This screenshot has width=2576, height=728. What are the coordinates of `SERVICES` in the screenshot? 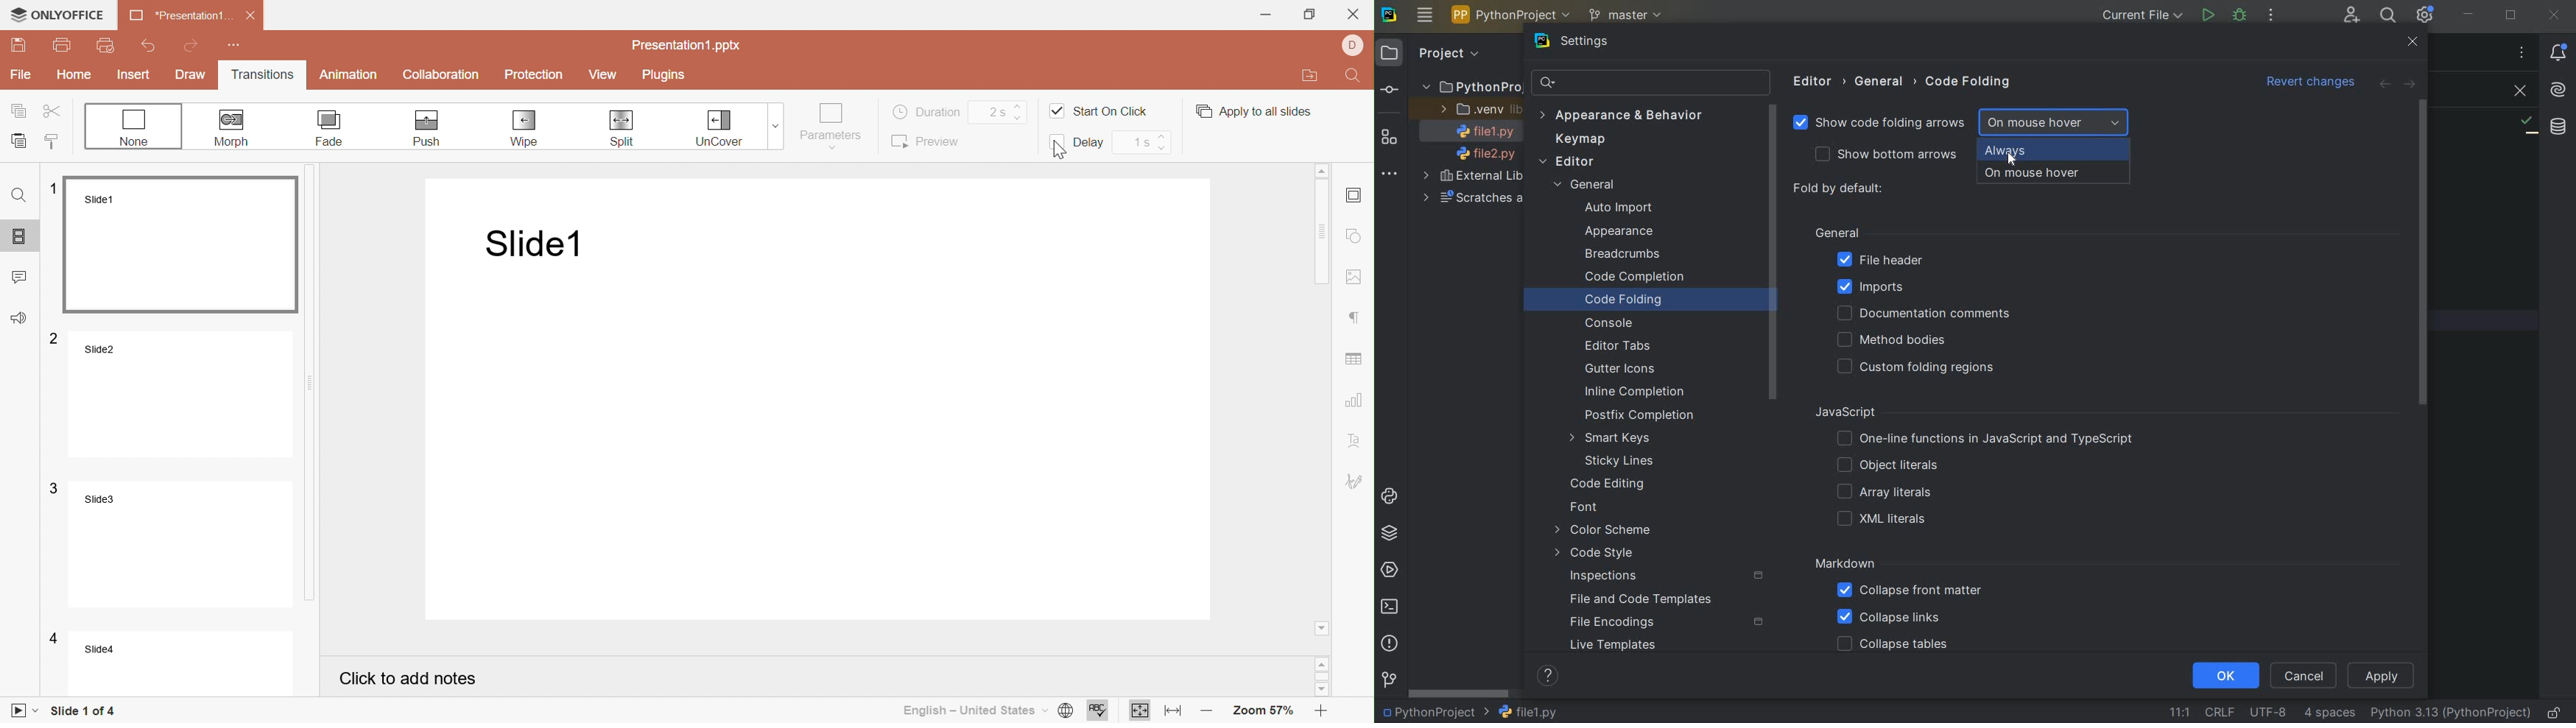 It's located at (1391, 569).